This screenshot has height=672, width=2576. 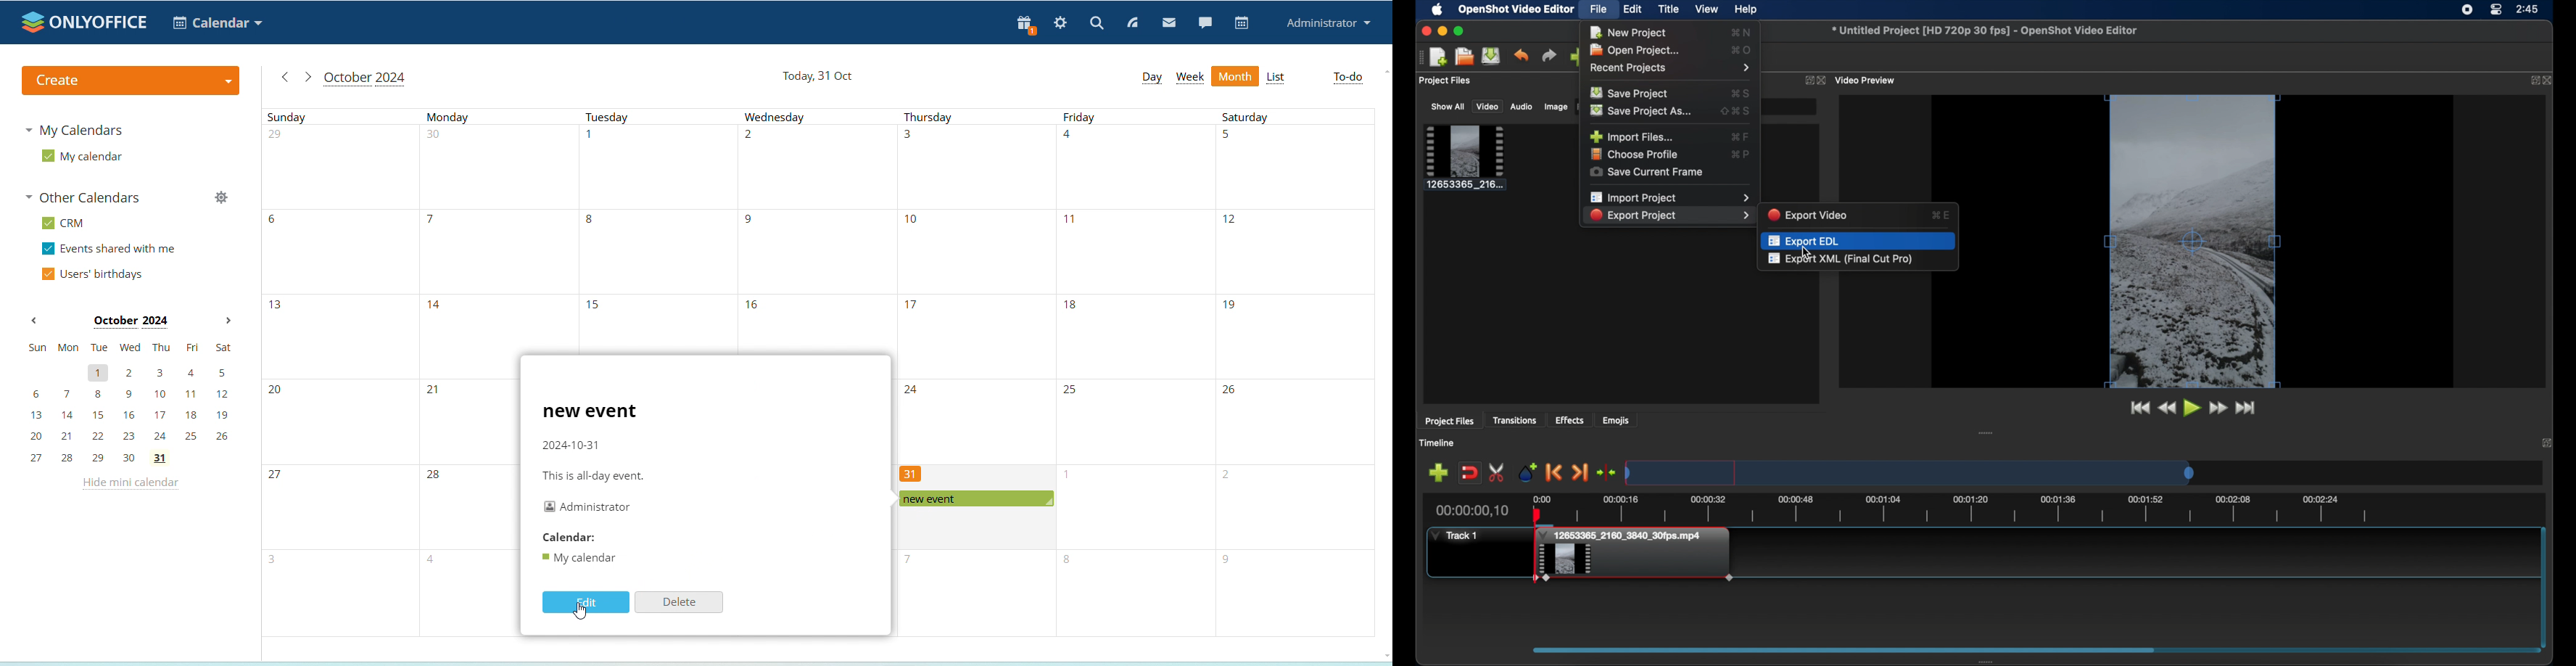 I want to click on file name, so click(x=1987, y=31).